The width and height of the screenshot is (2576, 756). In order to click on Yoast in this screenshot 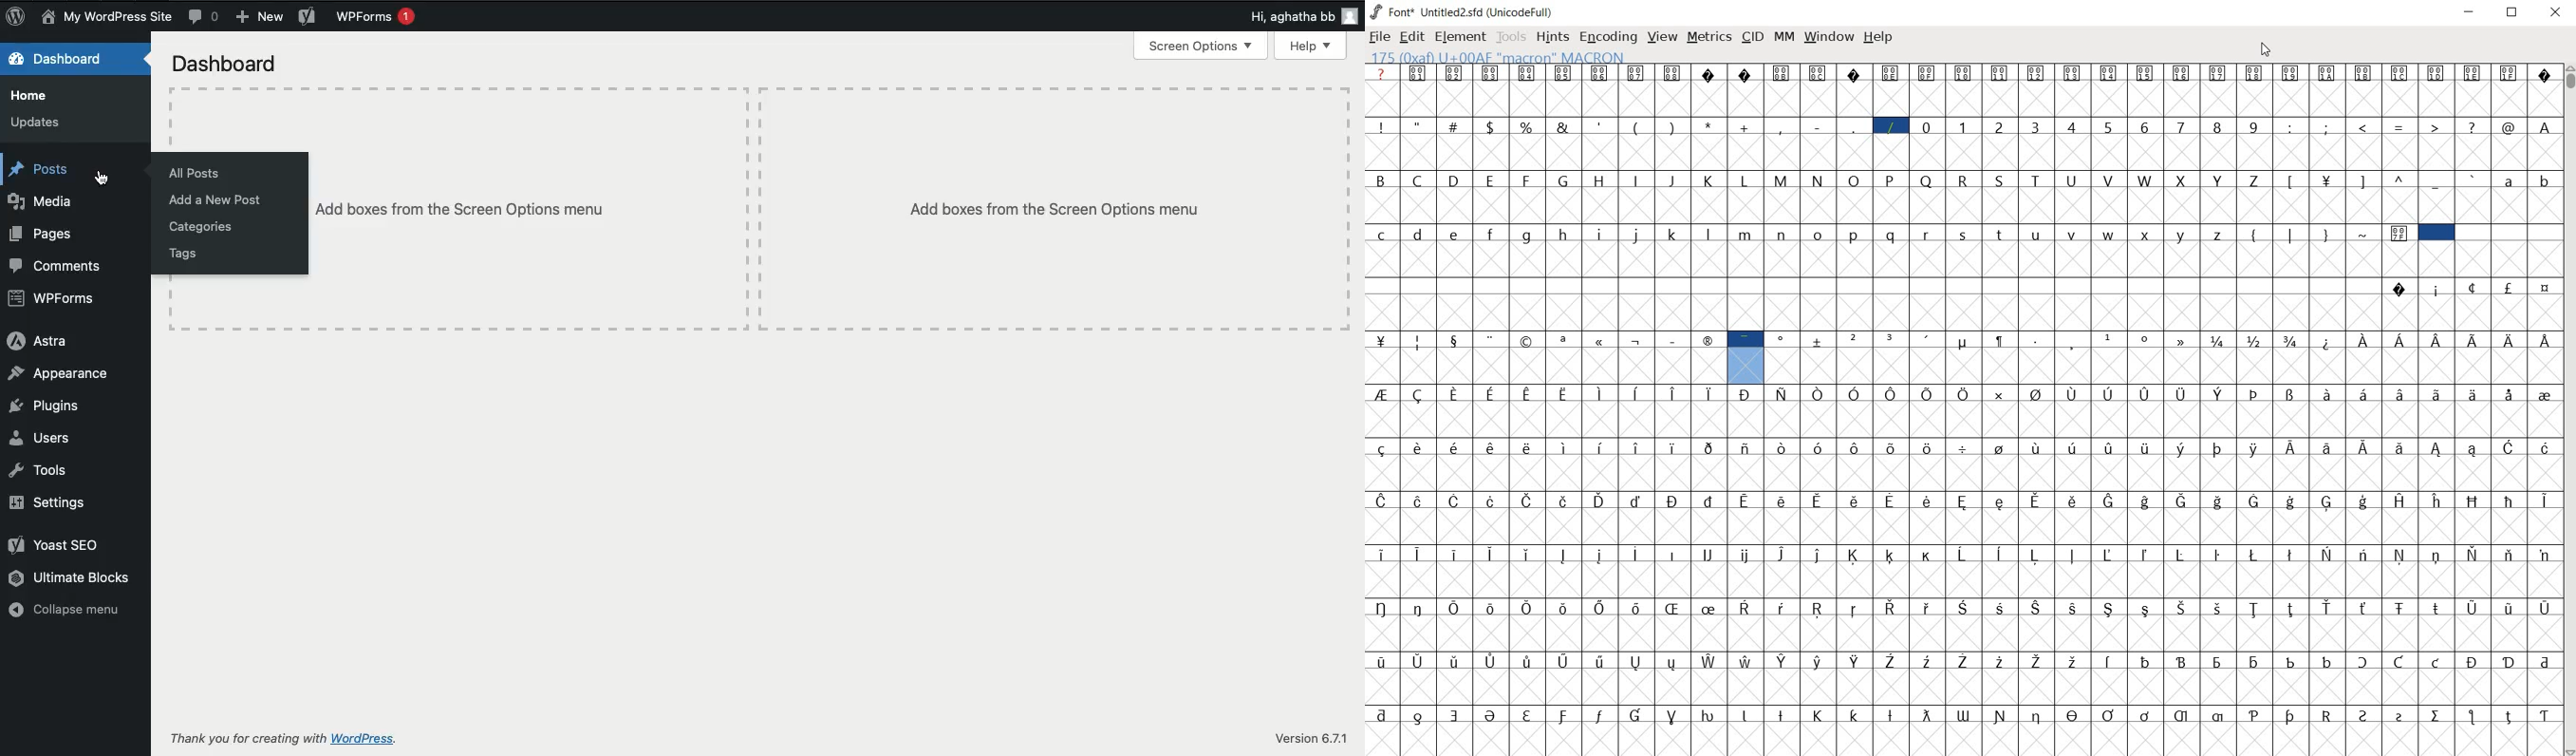, I will do `click(306, 16)`.